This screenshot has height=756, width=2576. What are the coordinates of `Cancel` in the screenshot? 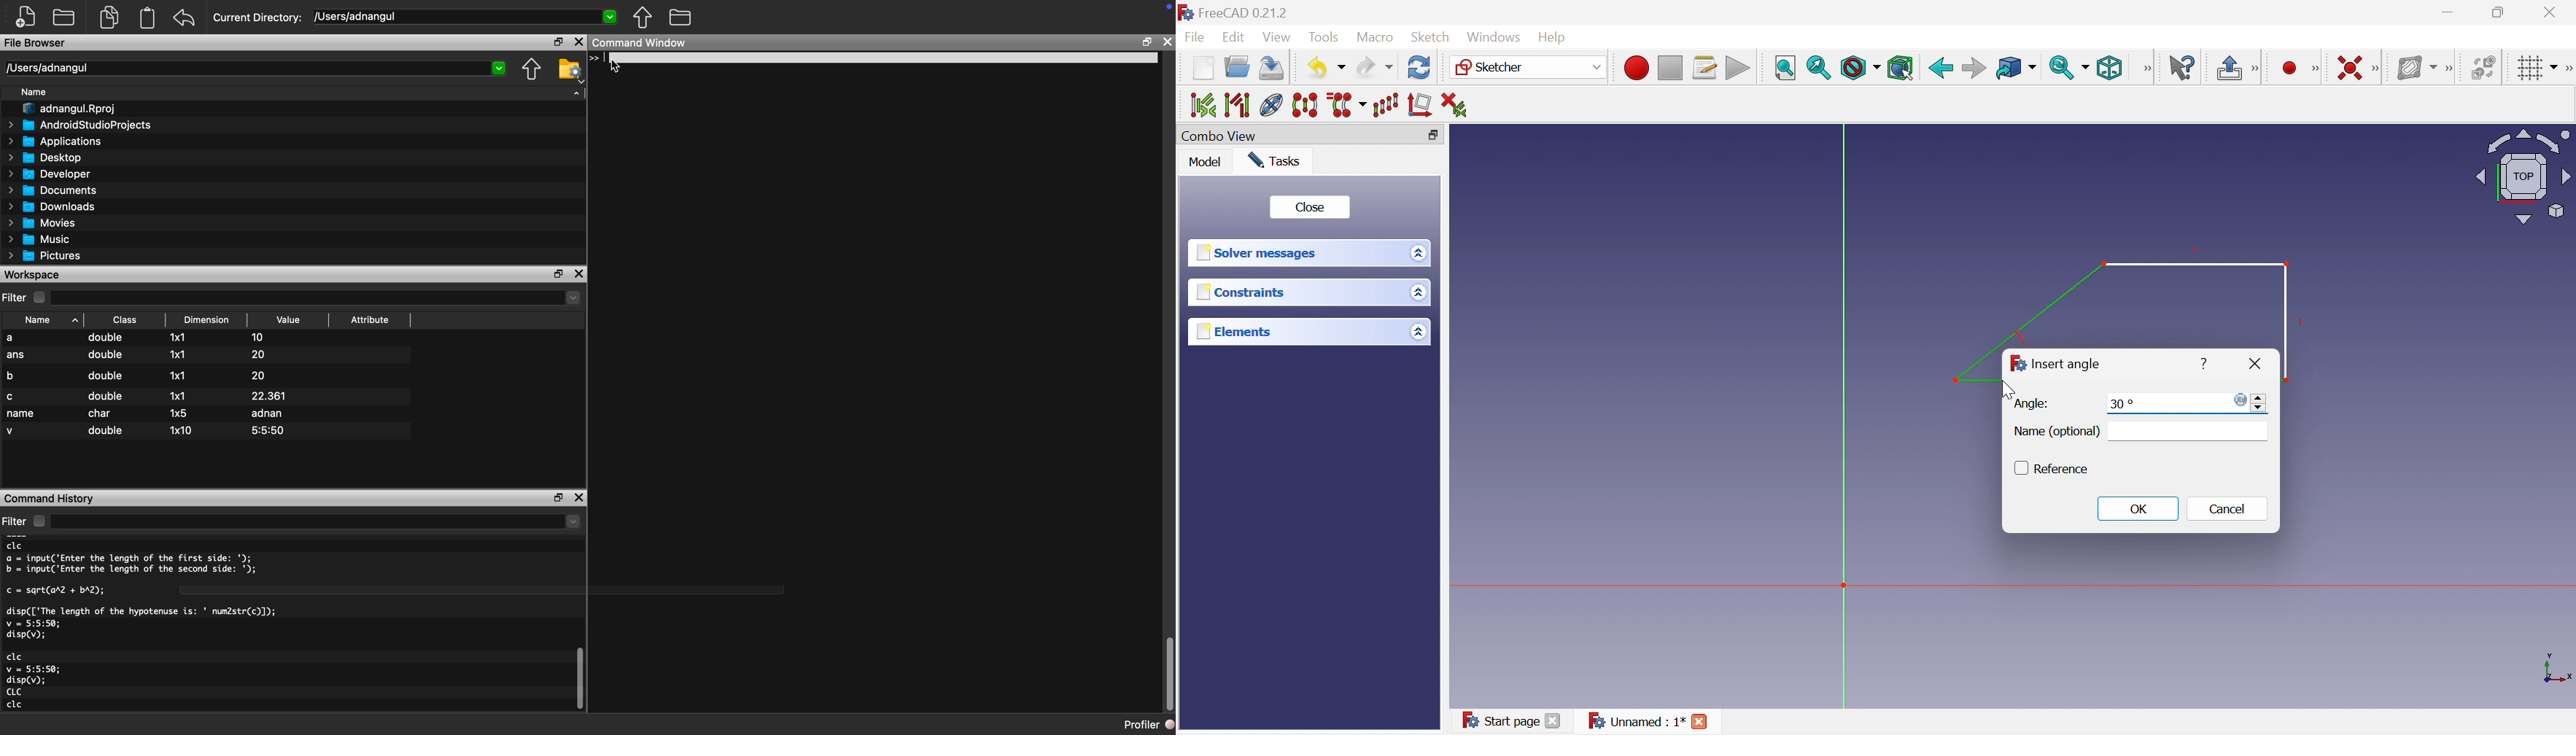 It's located at (2232, 511).